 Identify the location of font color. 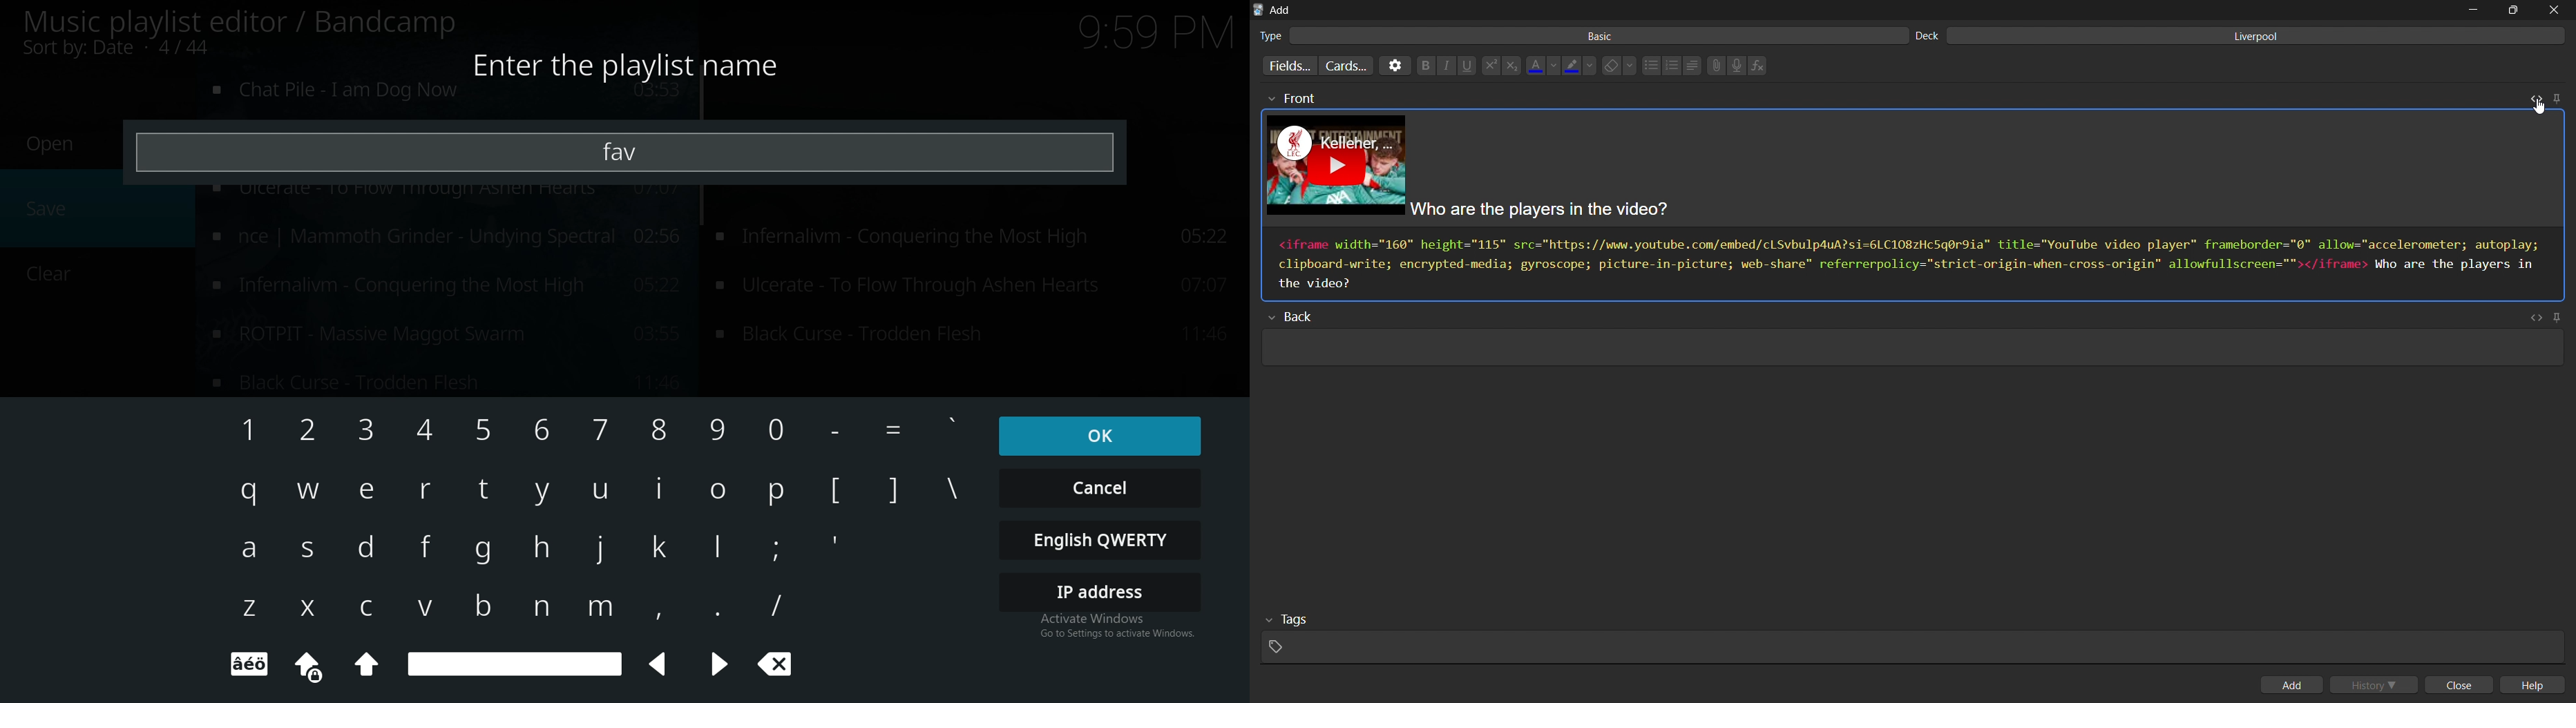
(1543, 64).